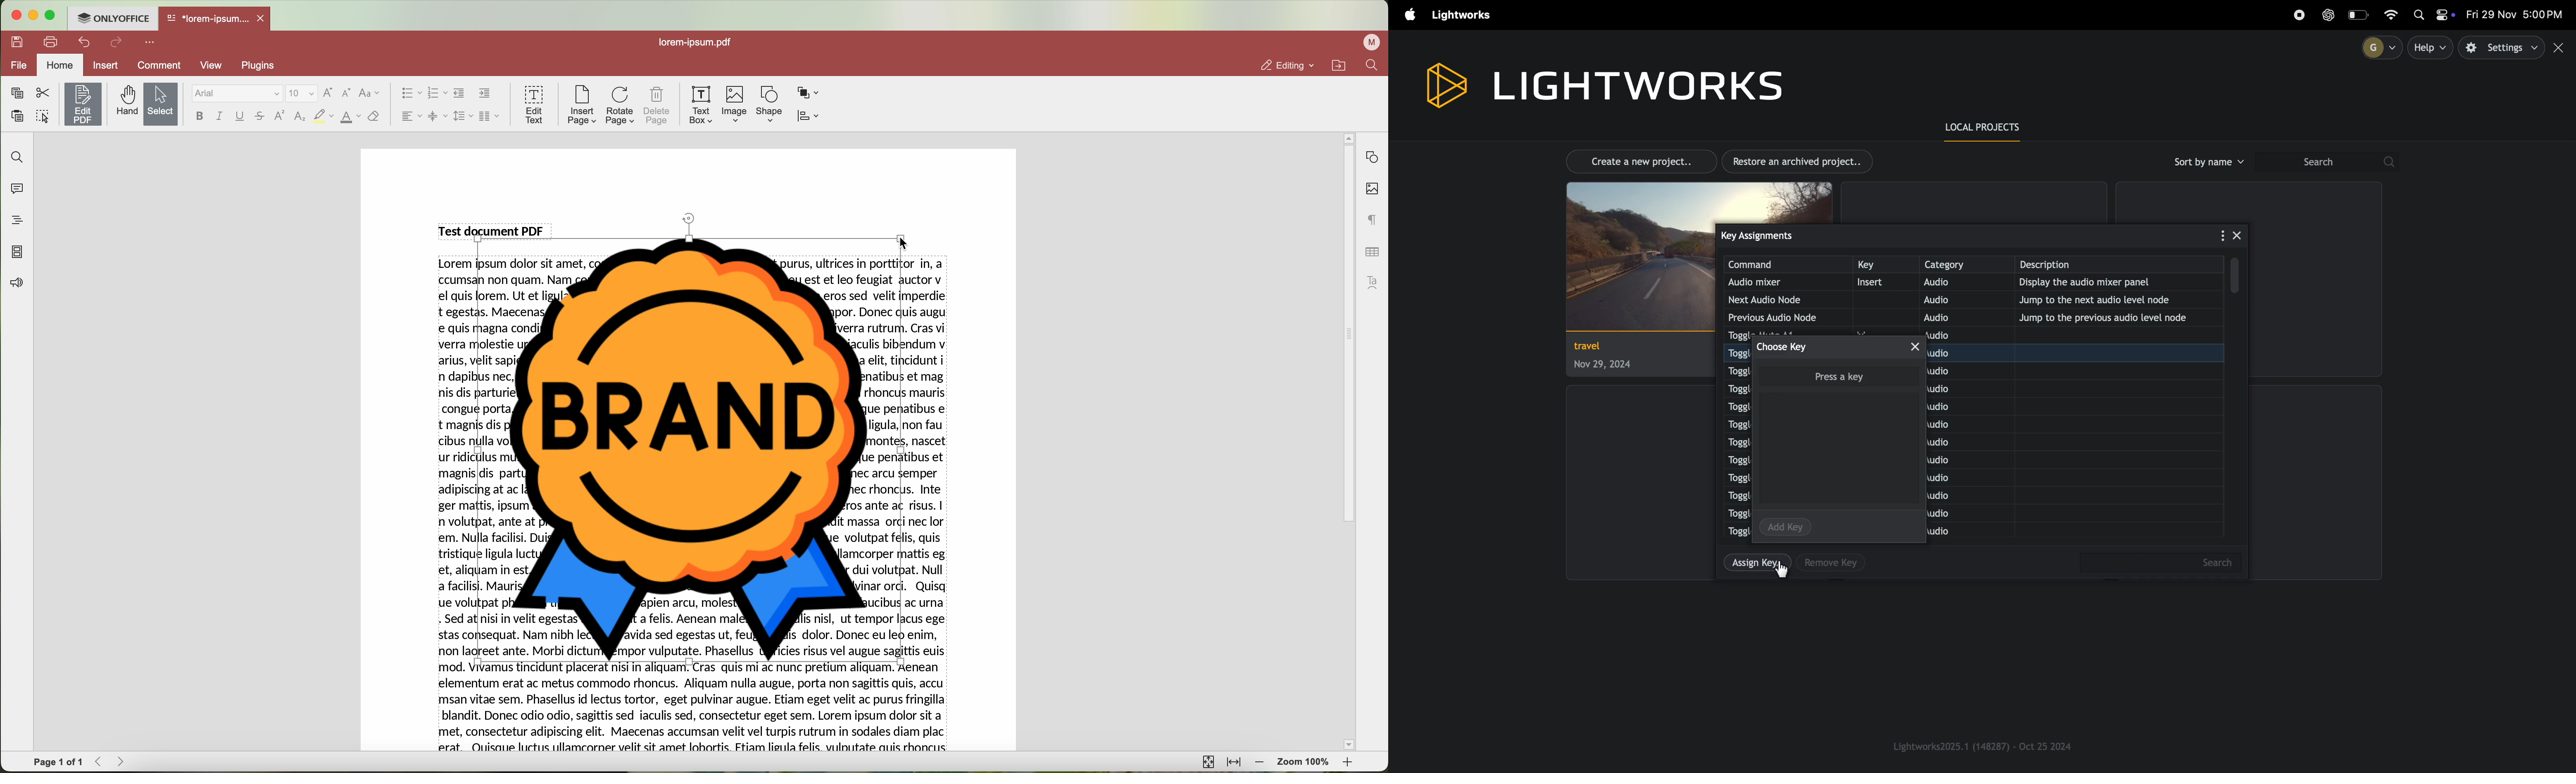 This screenshot has height=784, width=2576. Describe the element at coordinates (1341, 66) in the screenshot. I see `open file location` at that location.